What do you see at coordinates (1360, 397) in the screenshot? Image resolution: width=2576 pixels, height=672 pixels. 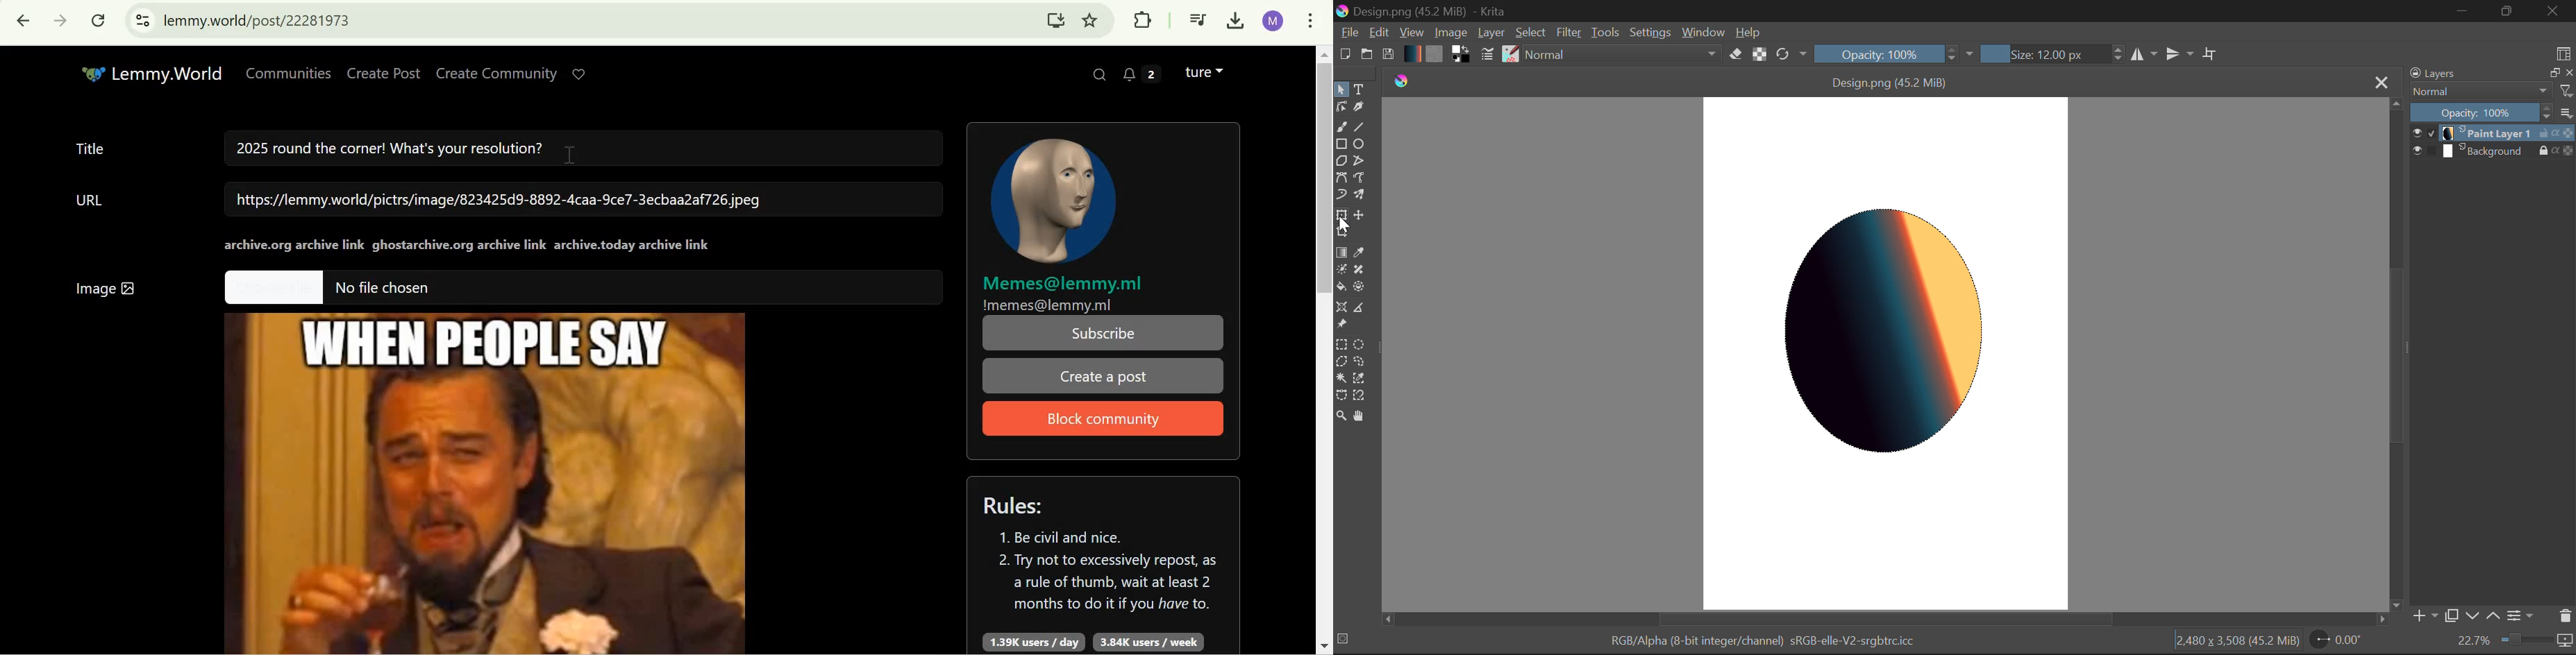 I see `Magnetic Selection` at bounding box center [1360, 397].